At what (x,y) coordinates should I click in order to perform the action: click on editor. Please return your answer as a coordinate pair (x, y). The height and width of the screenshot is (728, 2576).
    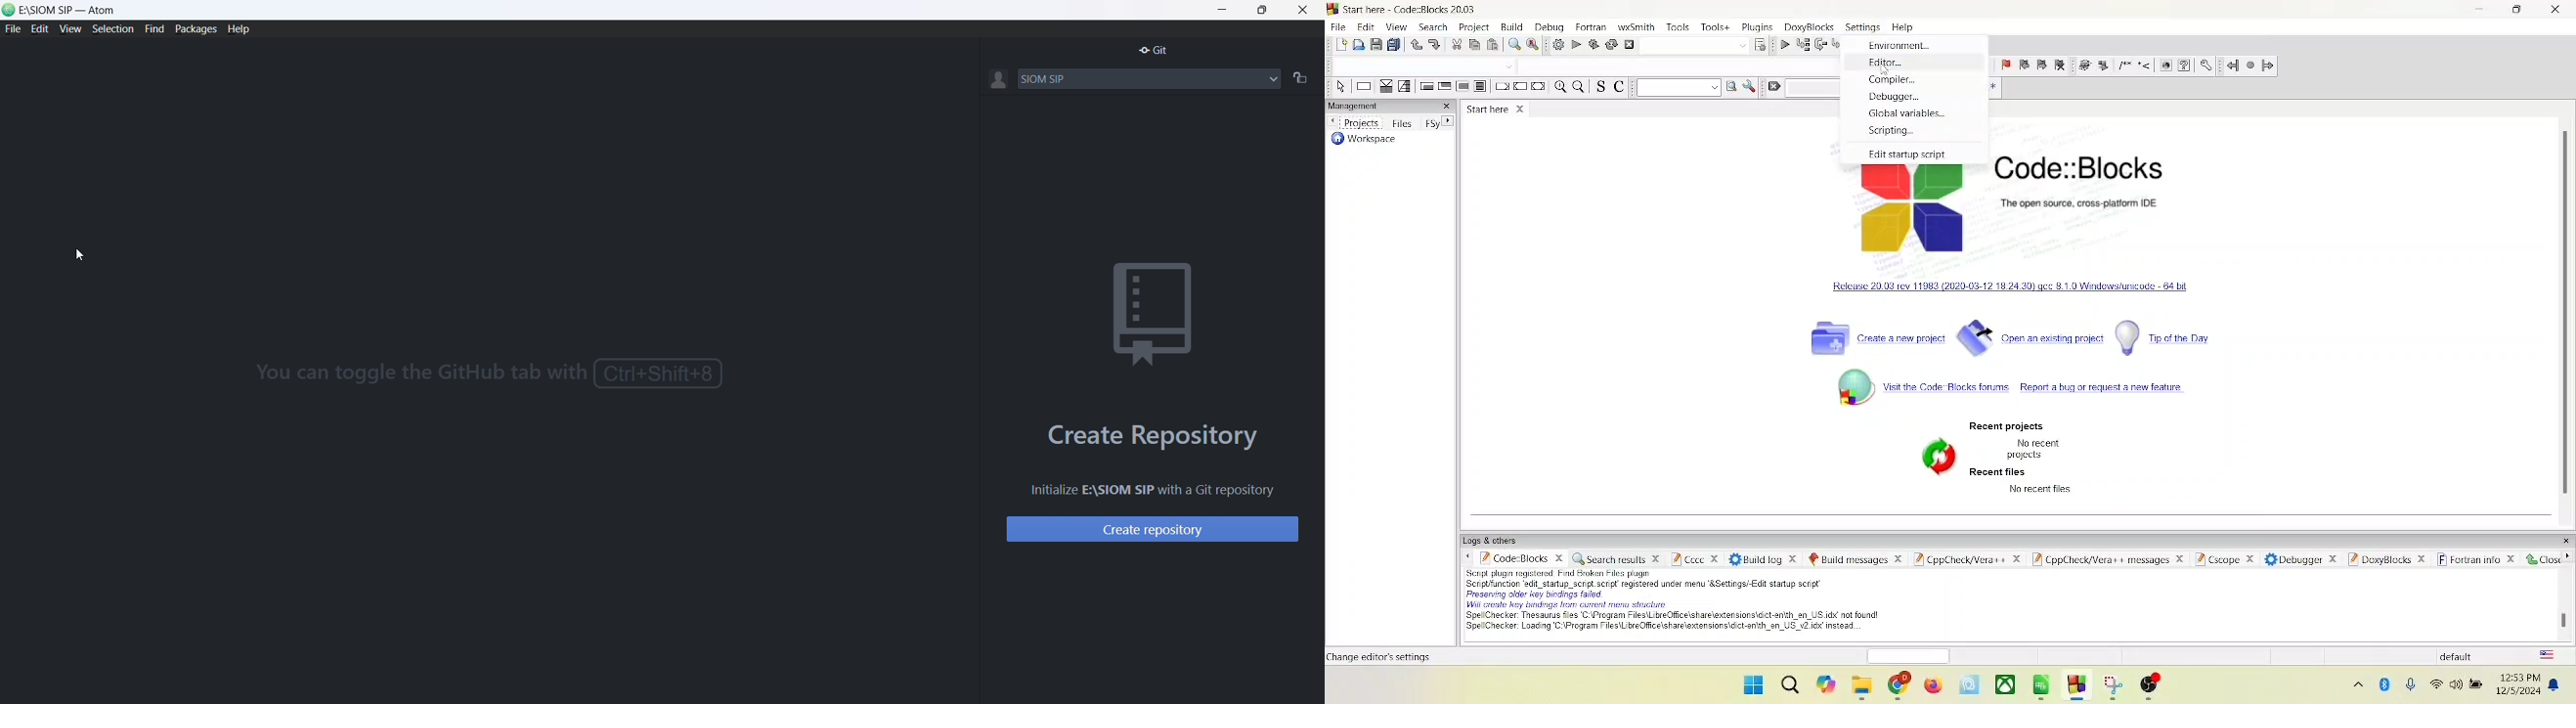
    Looking at the image, I should click on (1917, 64).